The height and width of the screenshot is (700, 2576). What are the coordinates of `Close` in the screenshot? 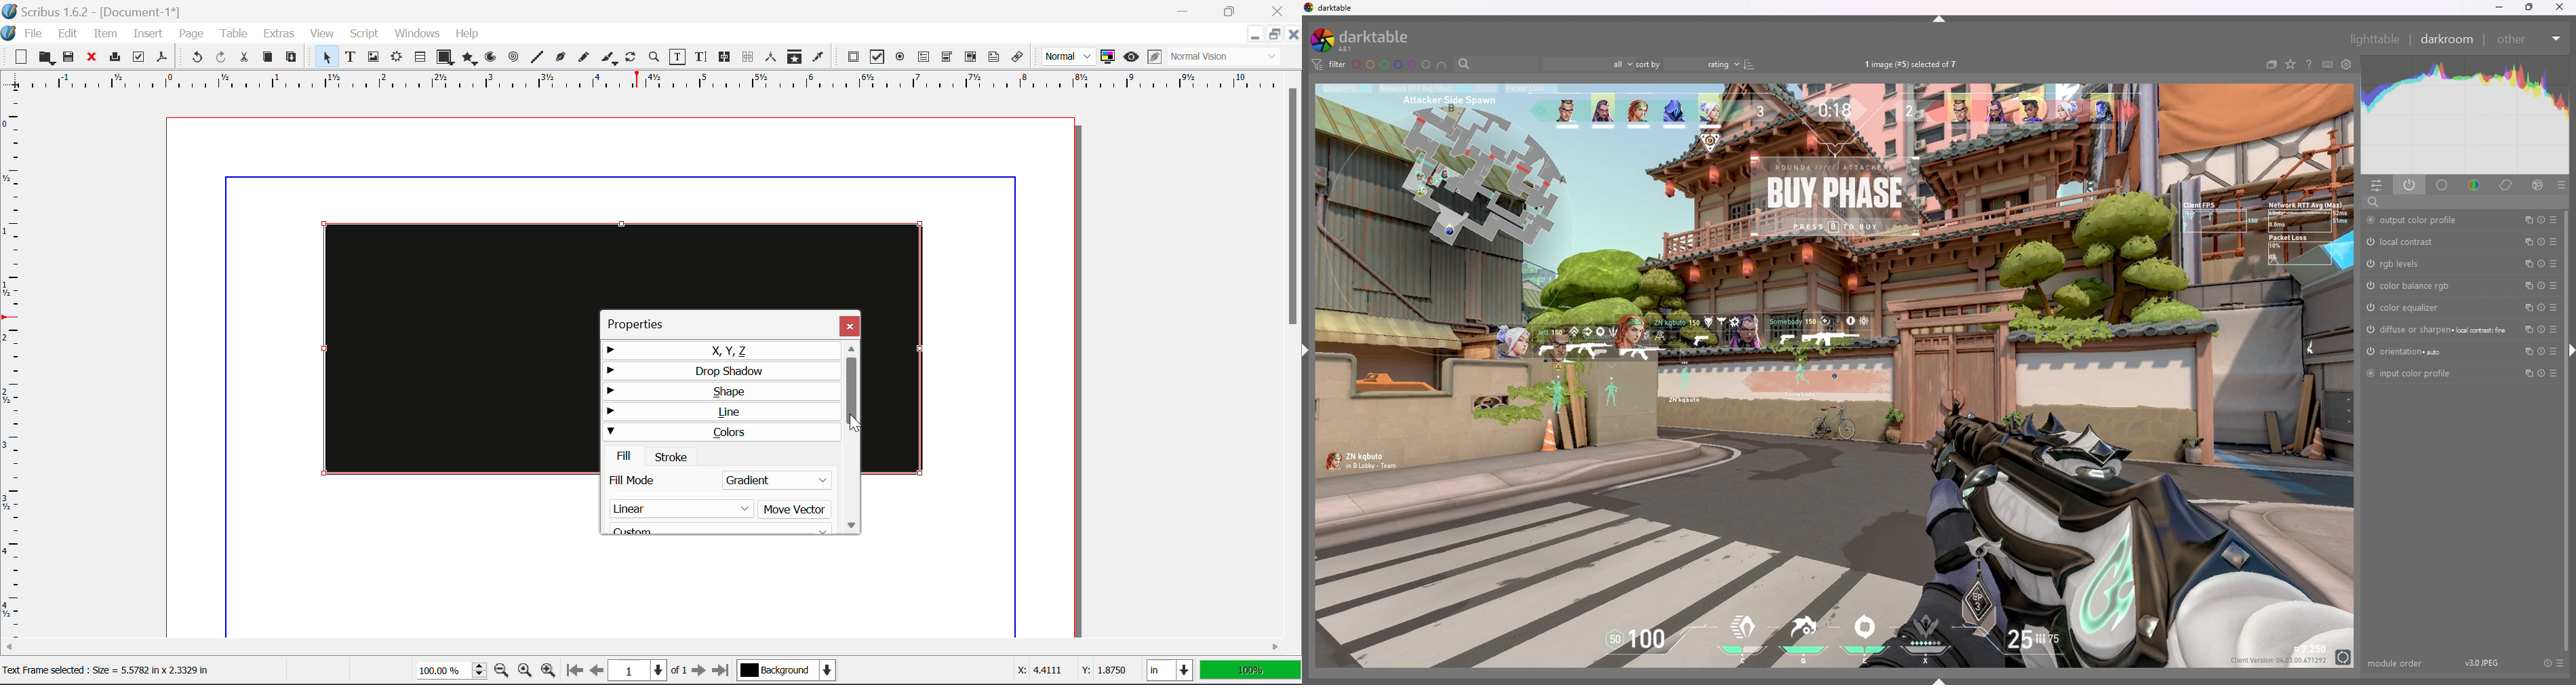 It's located at (850, 326).